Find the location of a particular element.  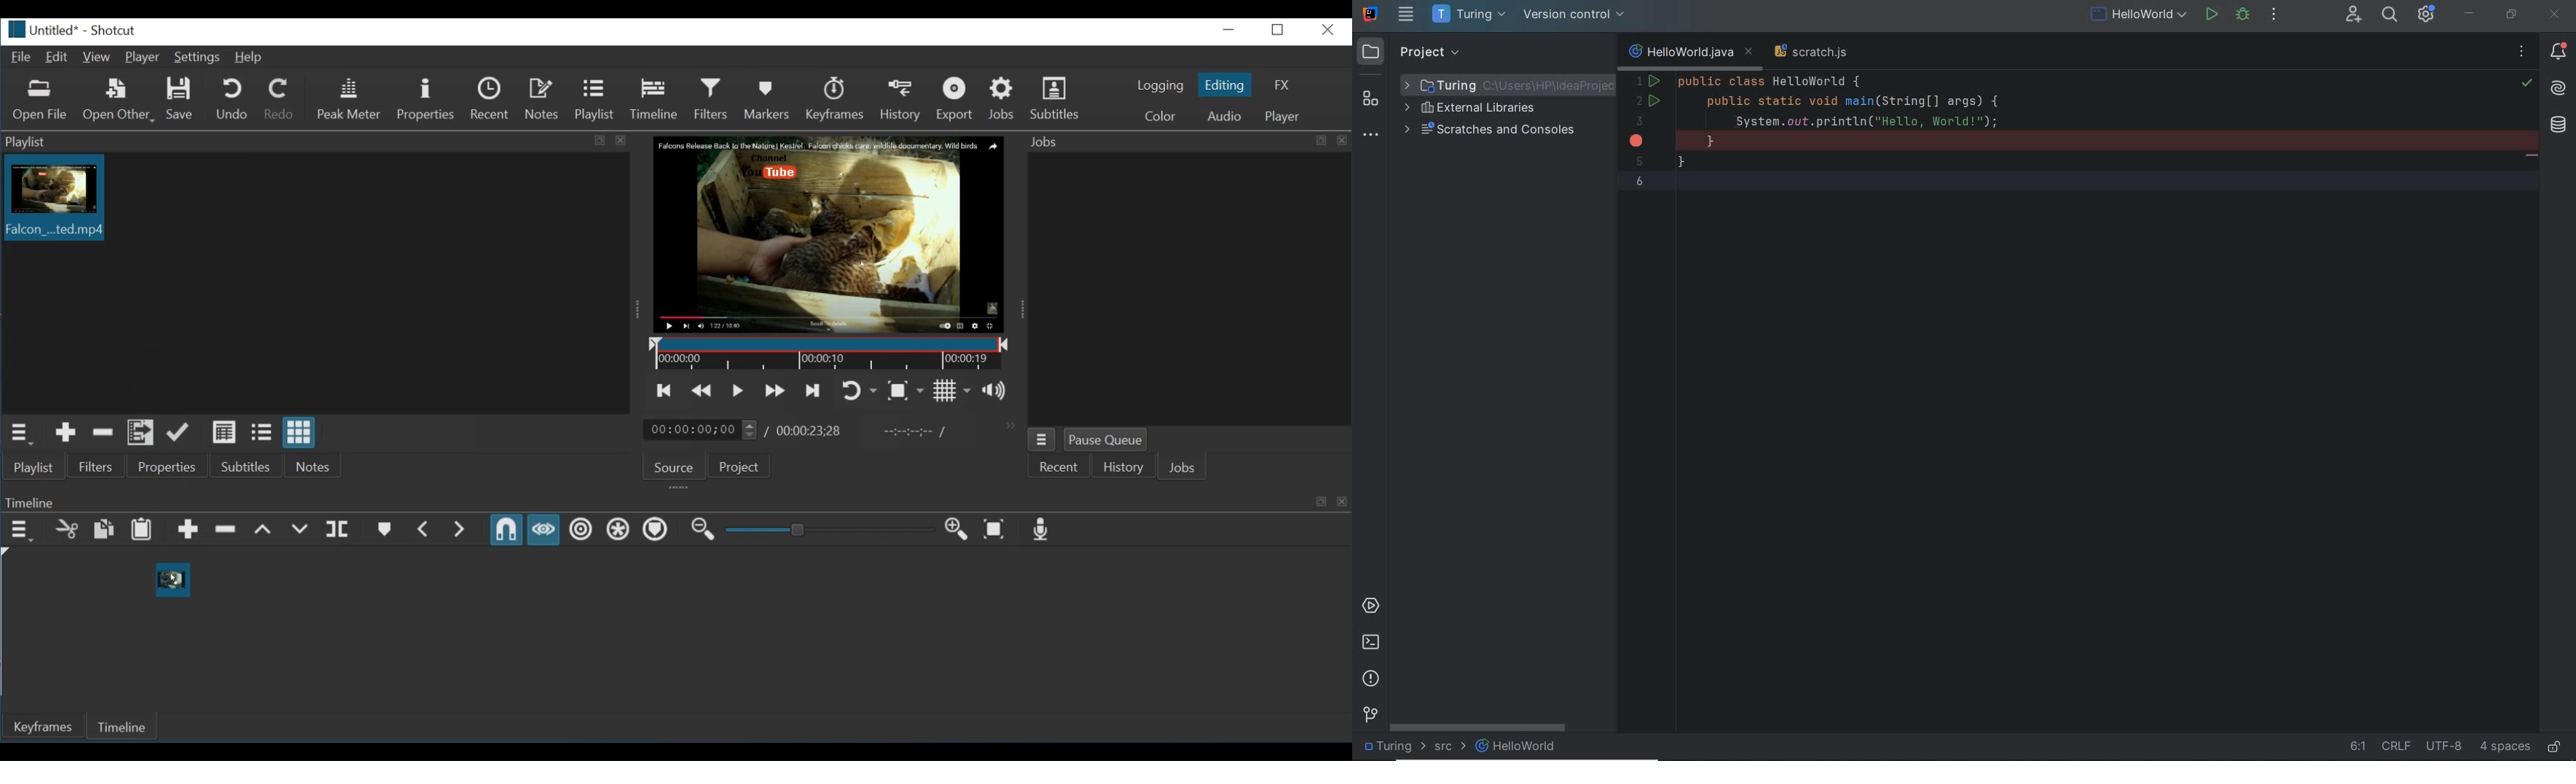

File is located at coordinates (19, 56).